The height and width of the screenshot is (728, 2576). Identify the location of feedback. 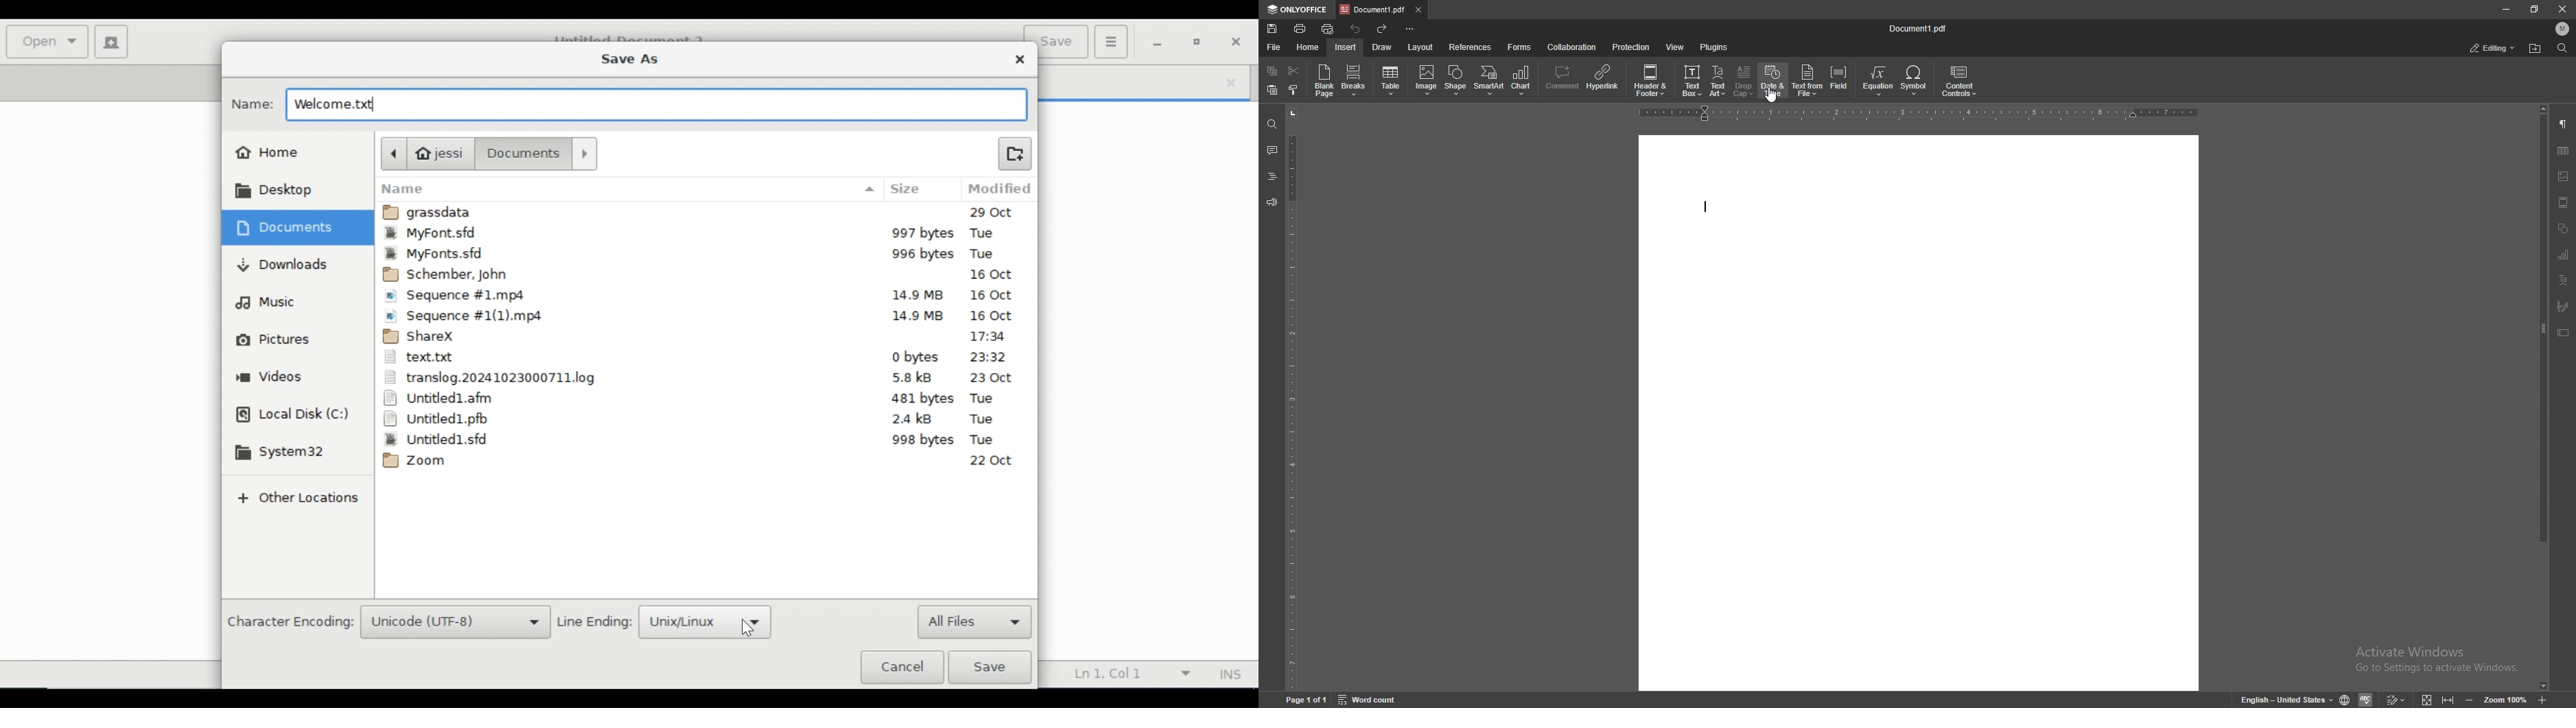
(1272, 202).